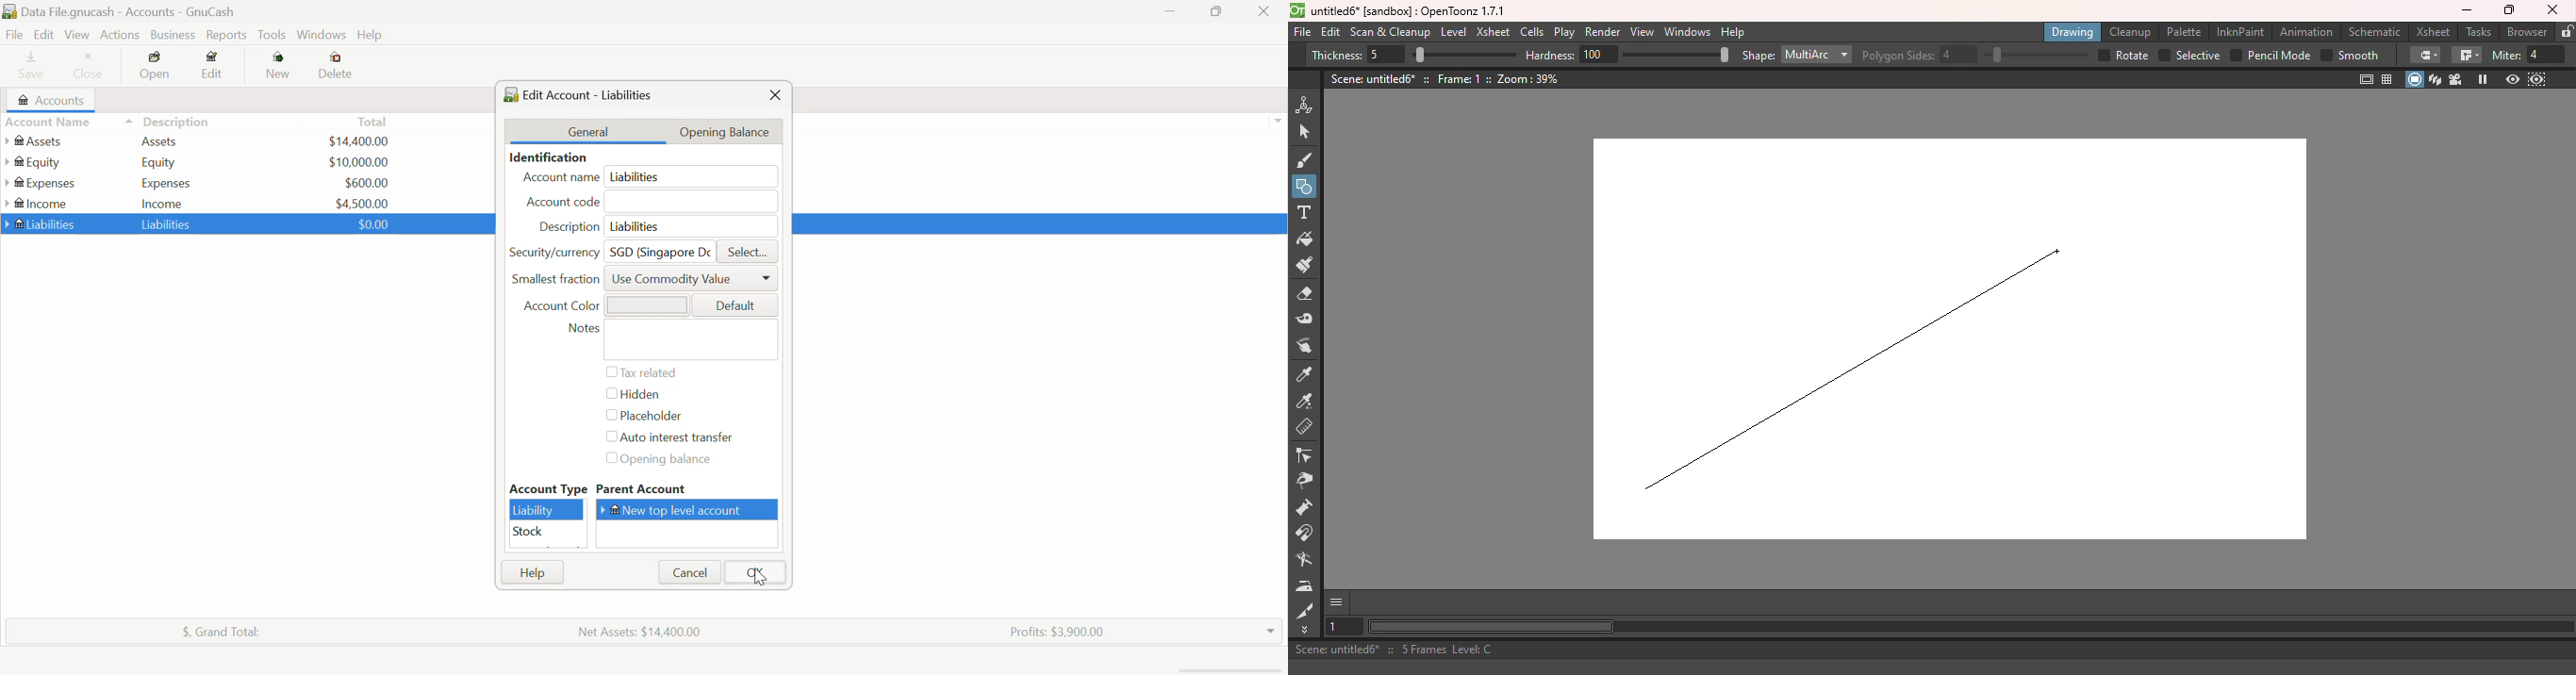 The image size is (2576, 700). I want to click on Actions, so click(118, 35).